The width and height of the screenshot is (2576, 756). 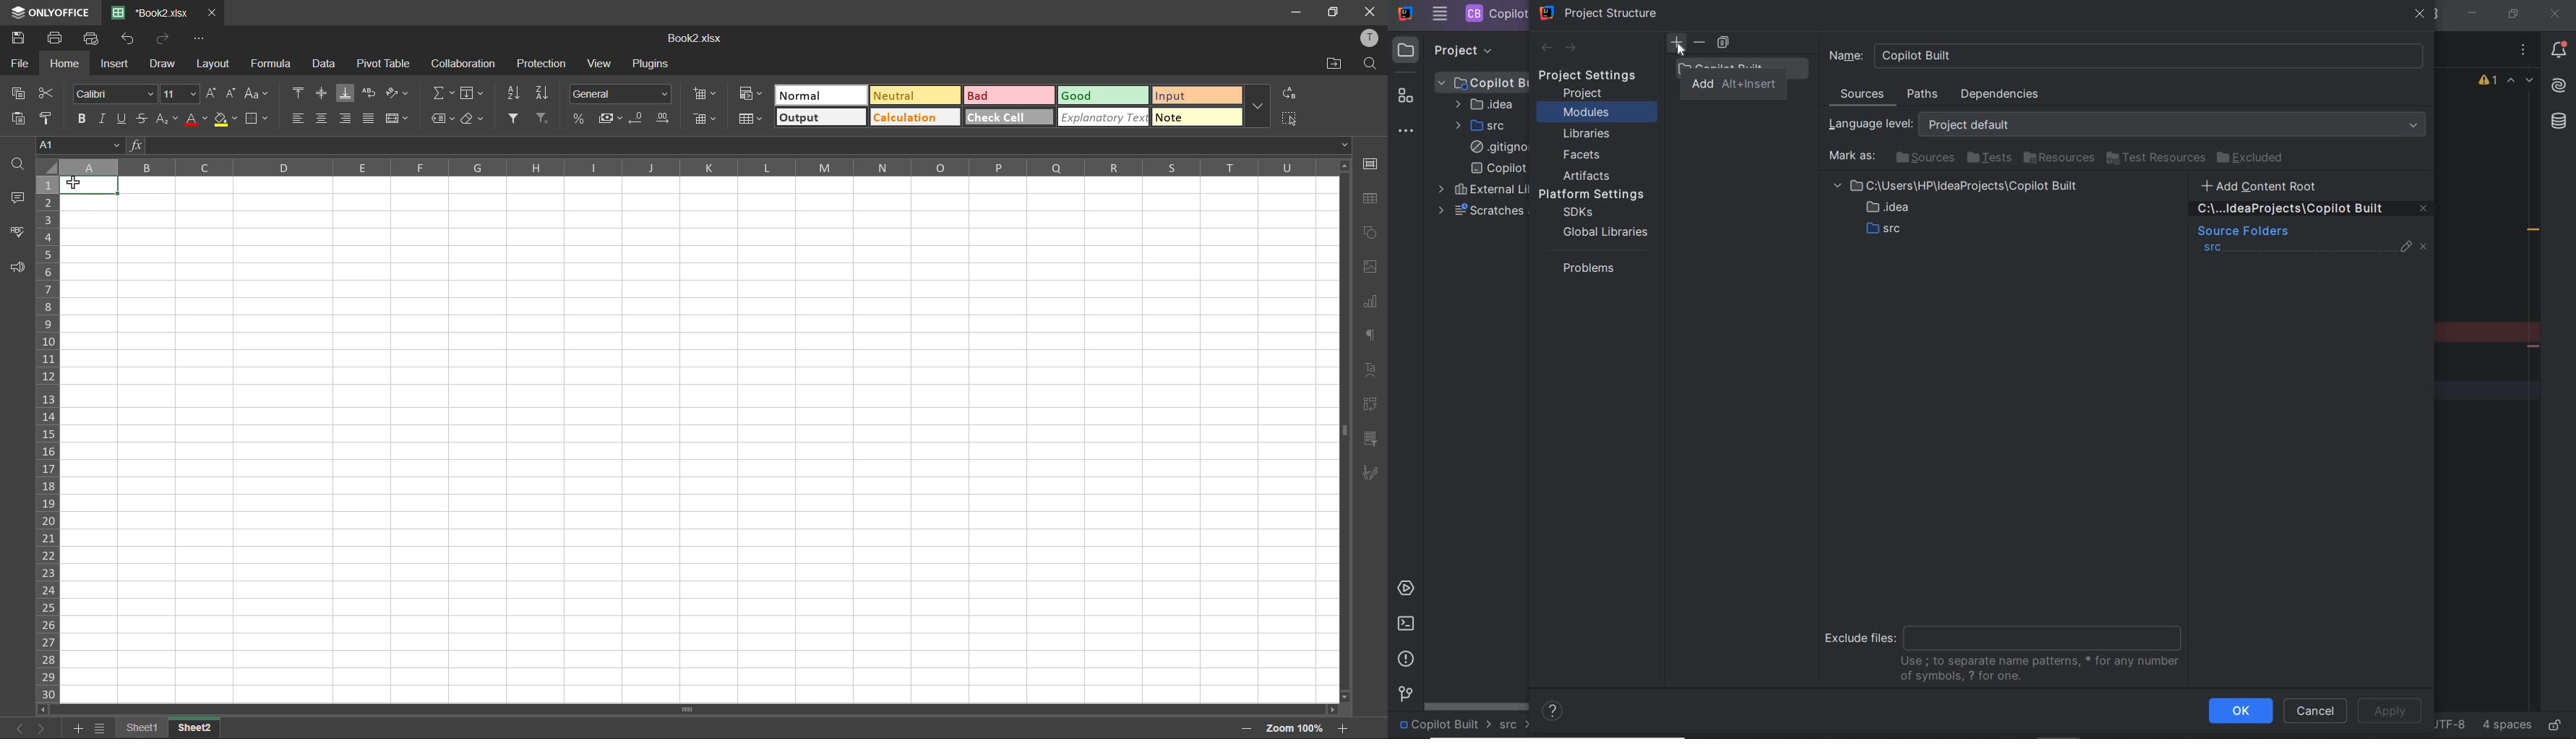 I want to click on increase decimal, so click(x=666, y=119).